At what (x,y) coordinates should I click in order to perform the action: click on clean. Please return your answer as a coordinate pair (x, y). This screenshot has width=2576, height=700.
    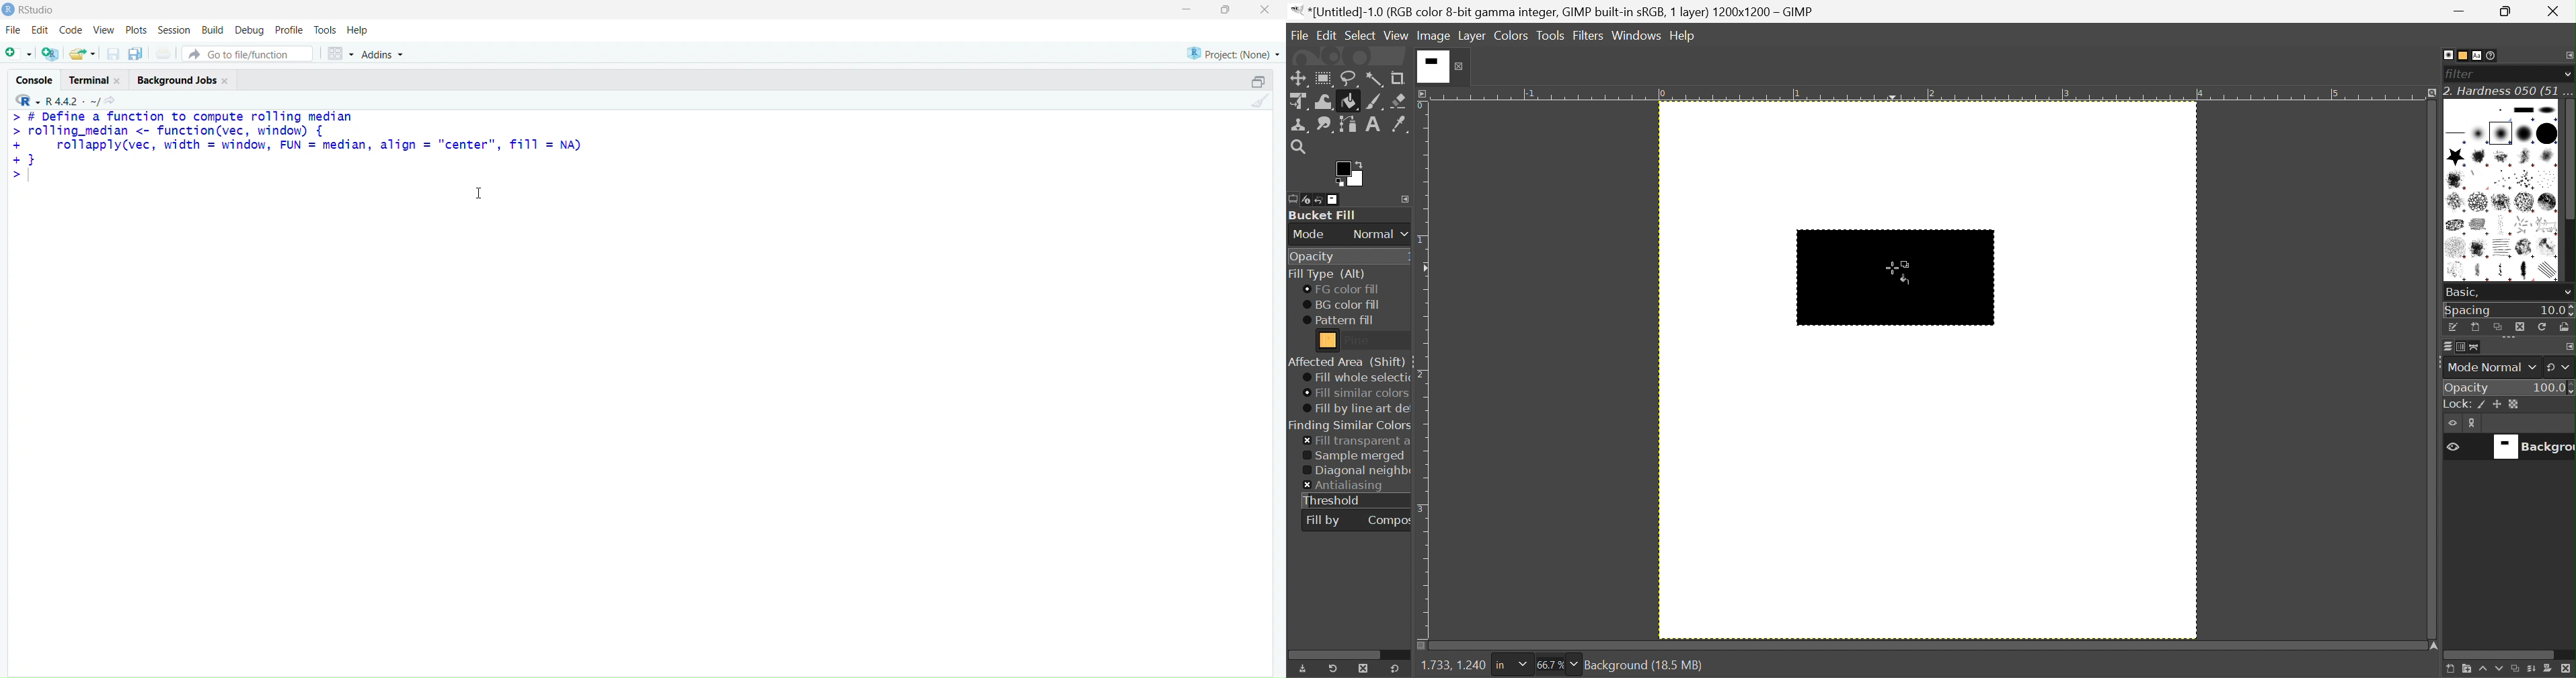
    Looking at the image, I should click on (1260, 100).